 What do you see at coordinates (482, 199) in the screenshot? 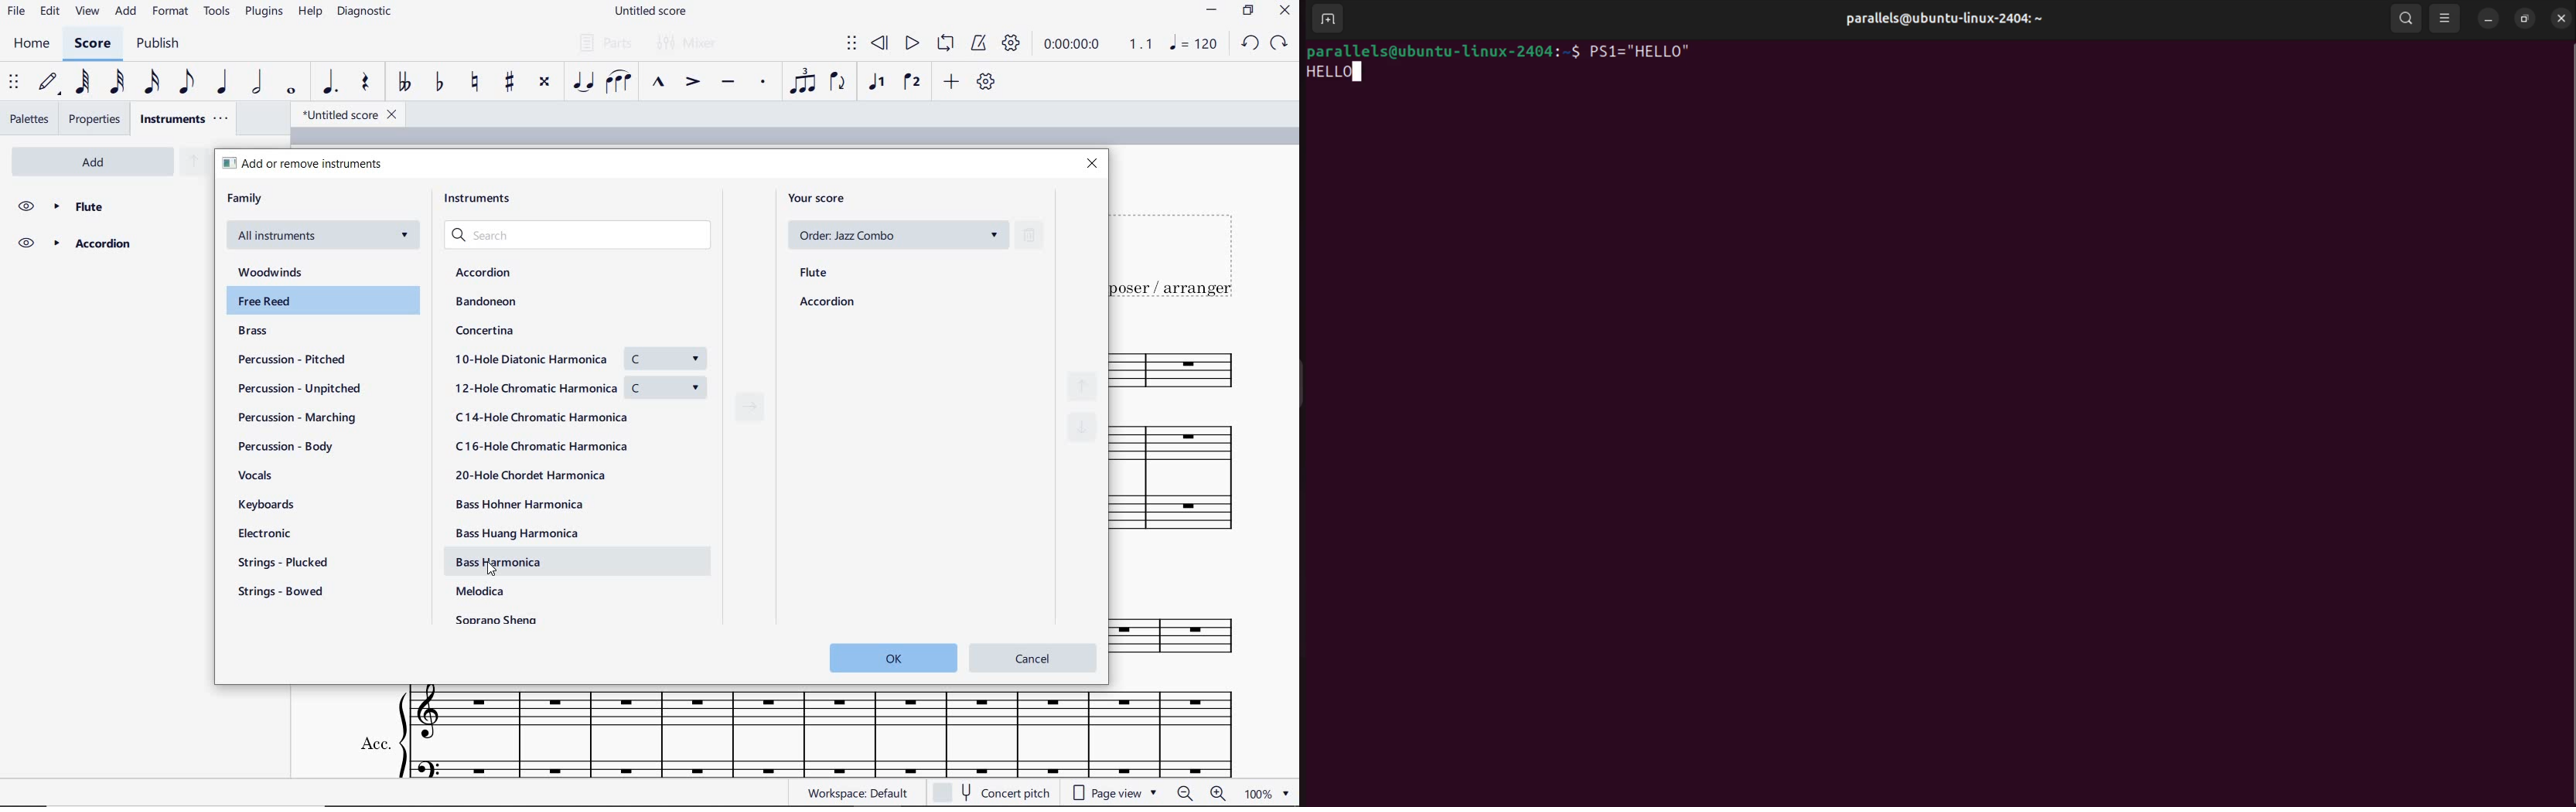
I see `instruments` at bounding box center [482, 199].